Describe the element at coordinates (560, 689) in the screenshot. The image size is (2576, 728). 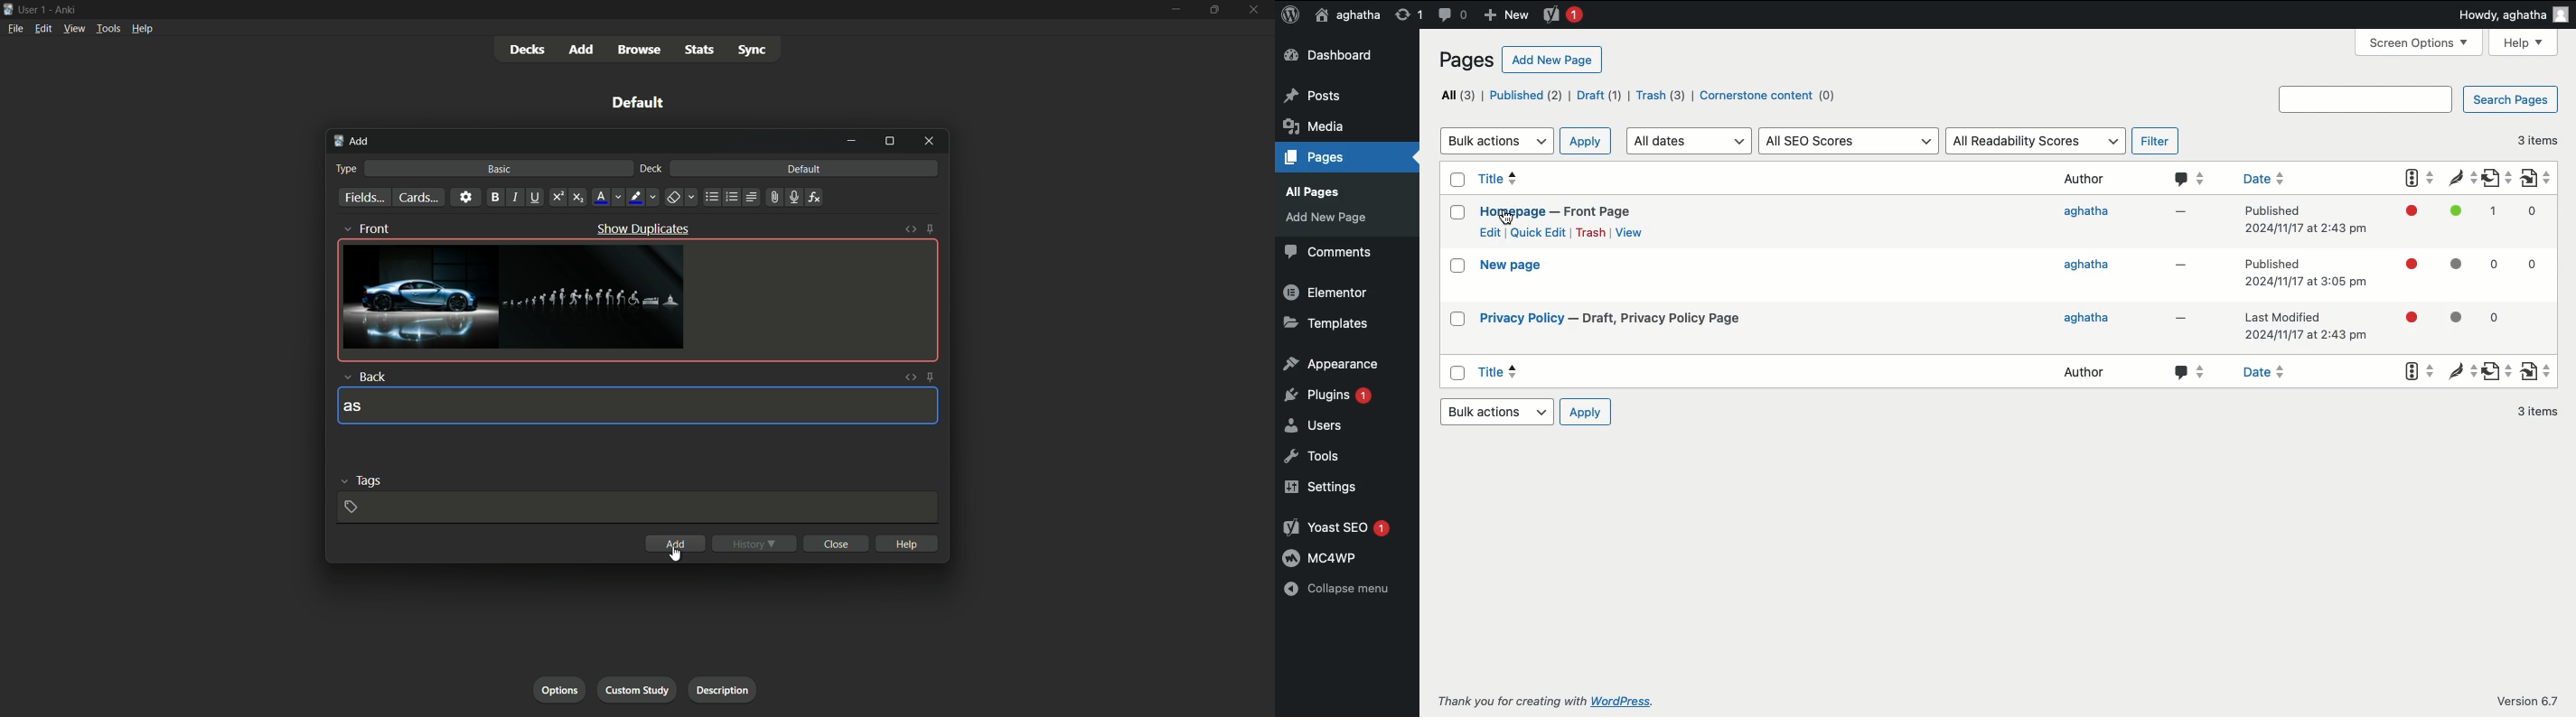
I see `options` at that location.